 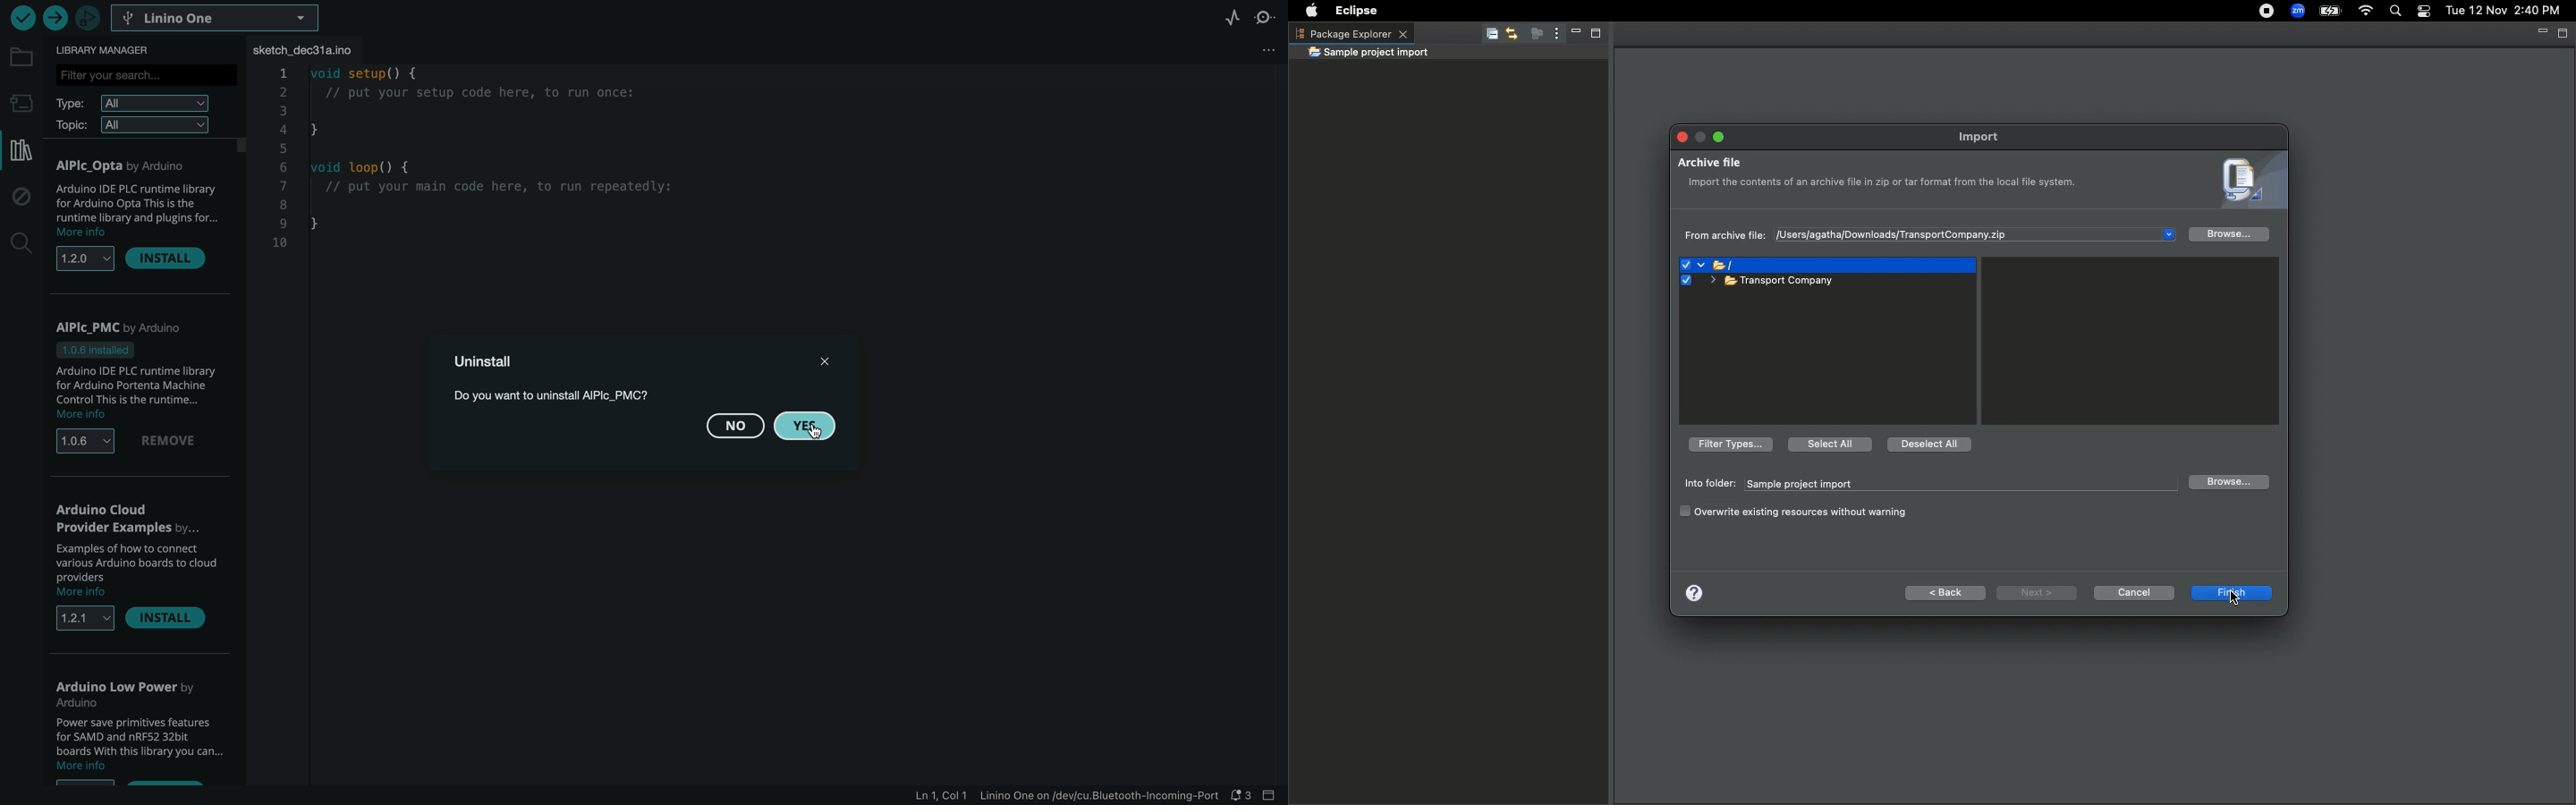 I want to click on search, so click(x=18, y=243).